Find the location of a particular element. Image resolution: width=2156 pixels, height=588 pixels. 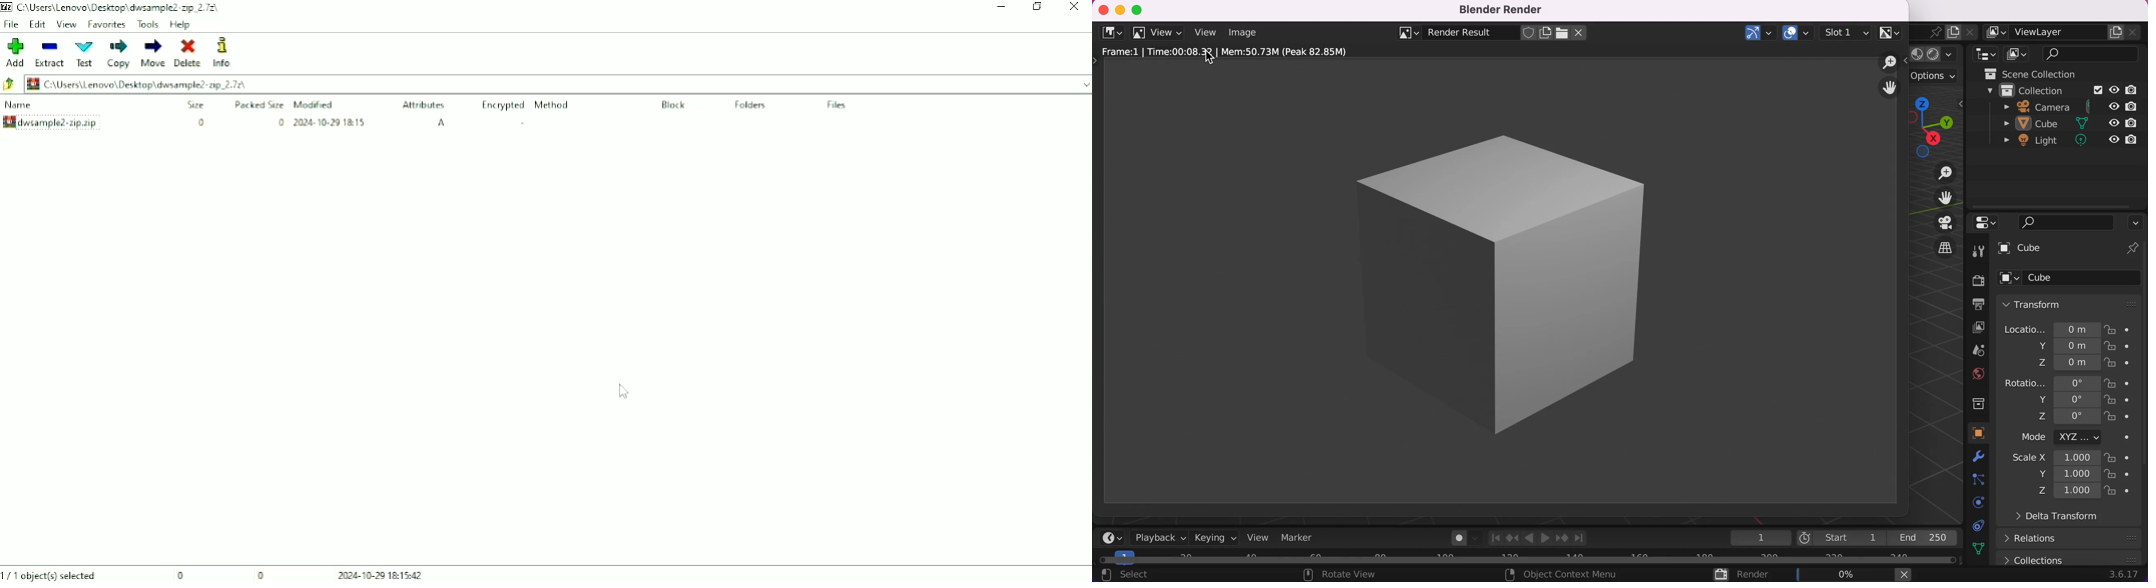

Files is located at coordinates (837, 105).